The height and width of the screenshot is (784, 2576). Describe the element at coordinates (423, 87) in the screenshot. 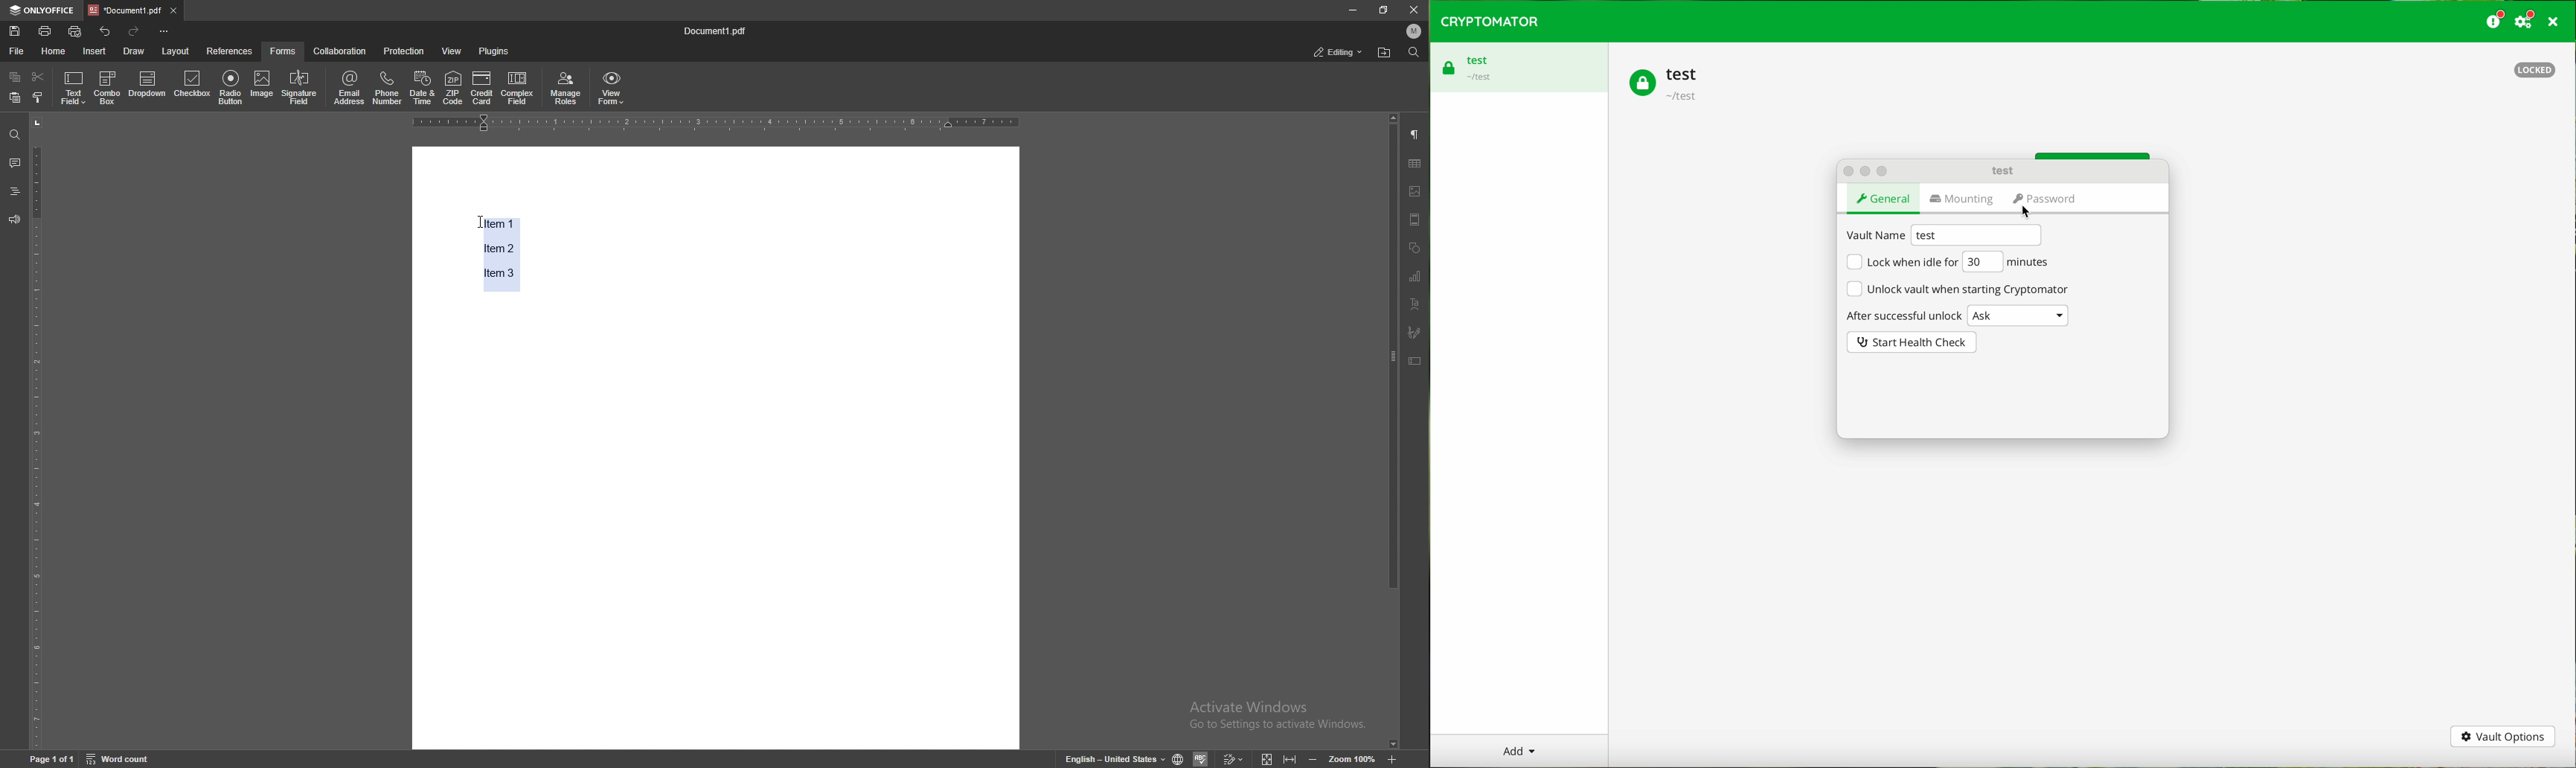

I see `date and time` at that location.